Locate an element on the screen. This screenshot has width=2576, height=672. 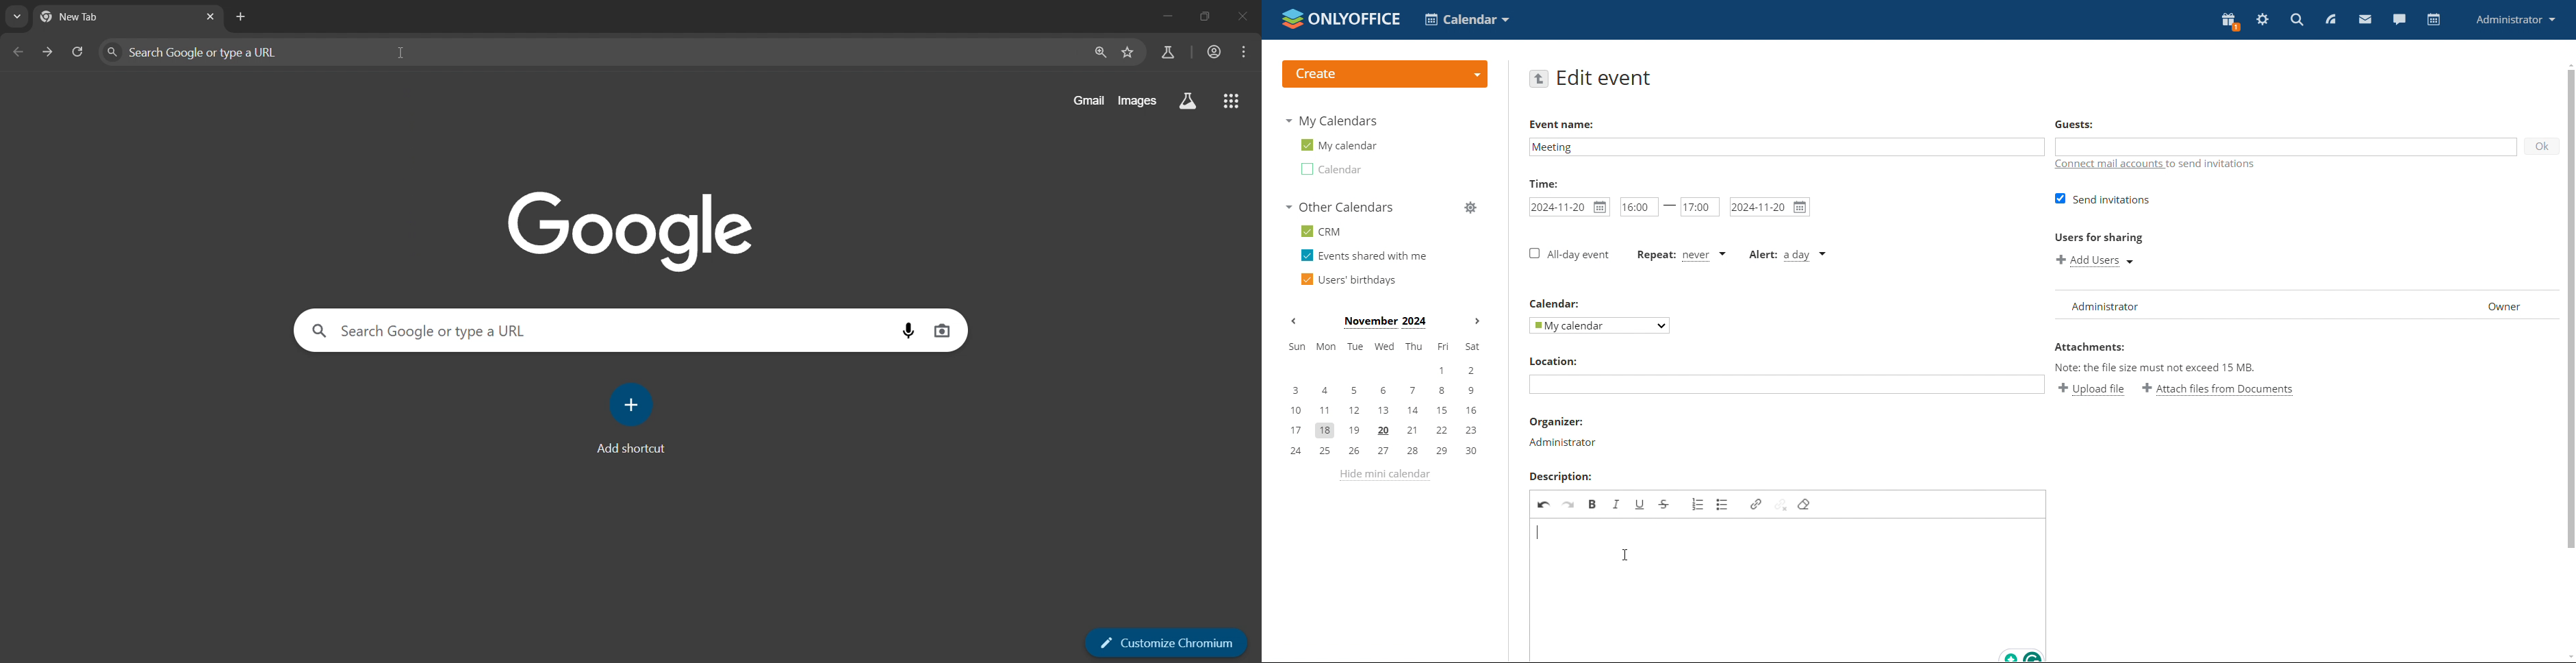
search labs is located at coordinates (1166, 51).